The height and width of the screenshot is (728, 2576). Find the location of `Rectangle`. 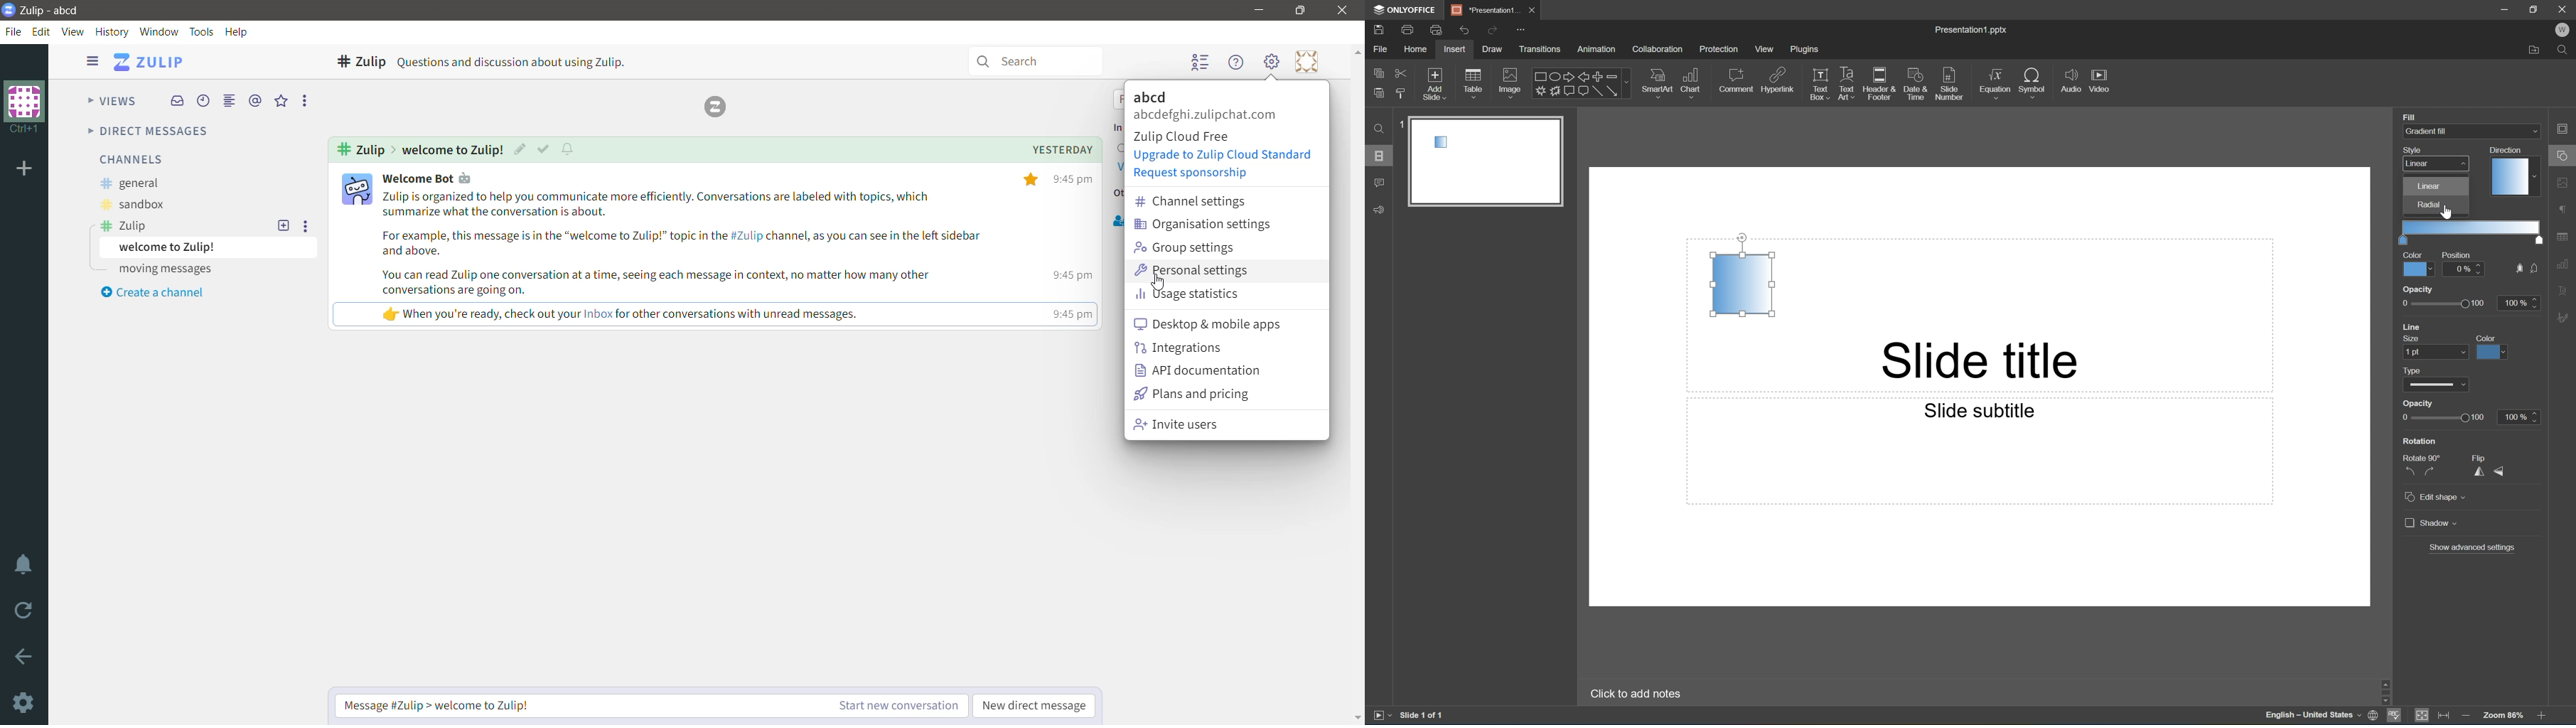

Rectangle is located at coordinates (1597, 92).